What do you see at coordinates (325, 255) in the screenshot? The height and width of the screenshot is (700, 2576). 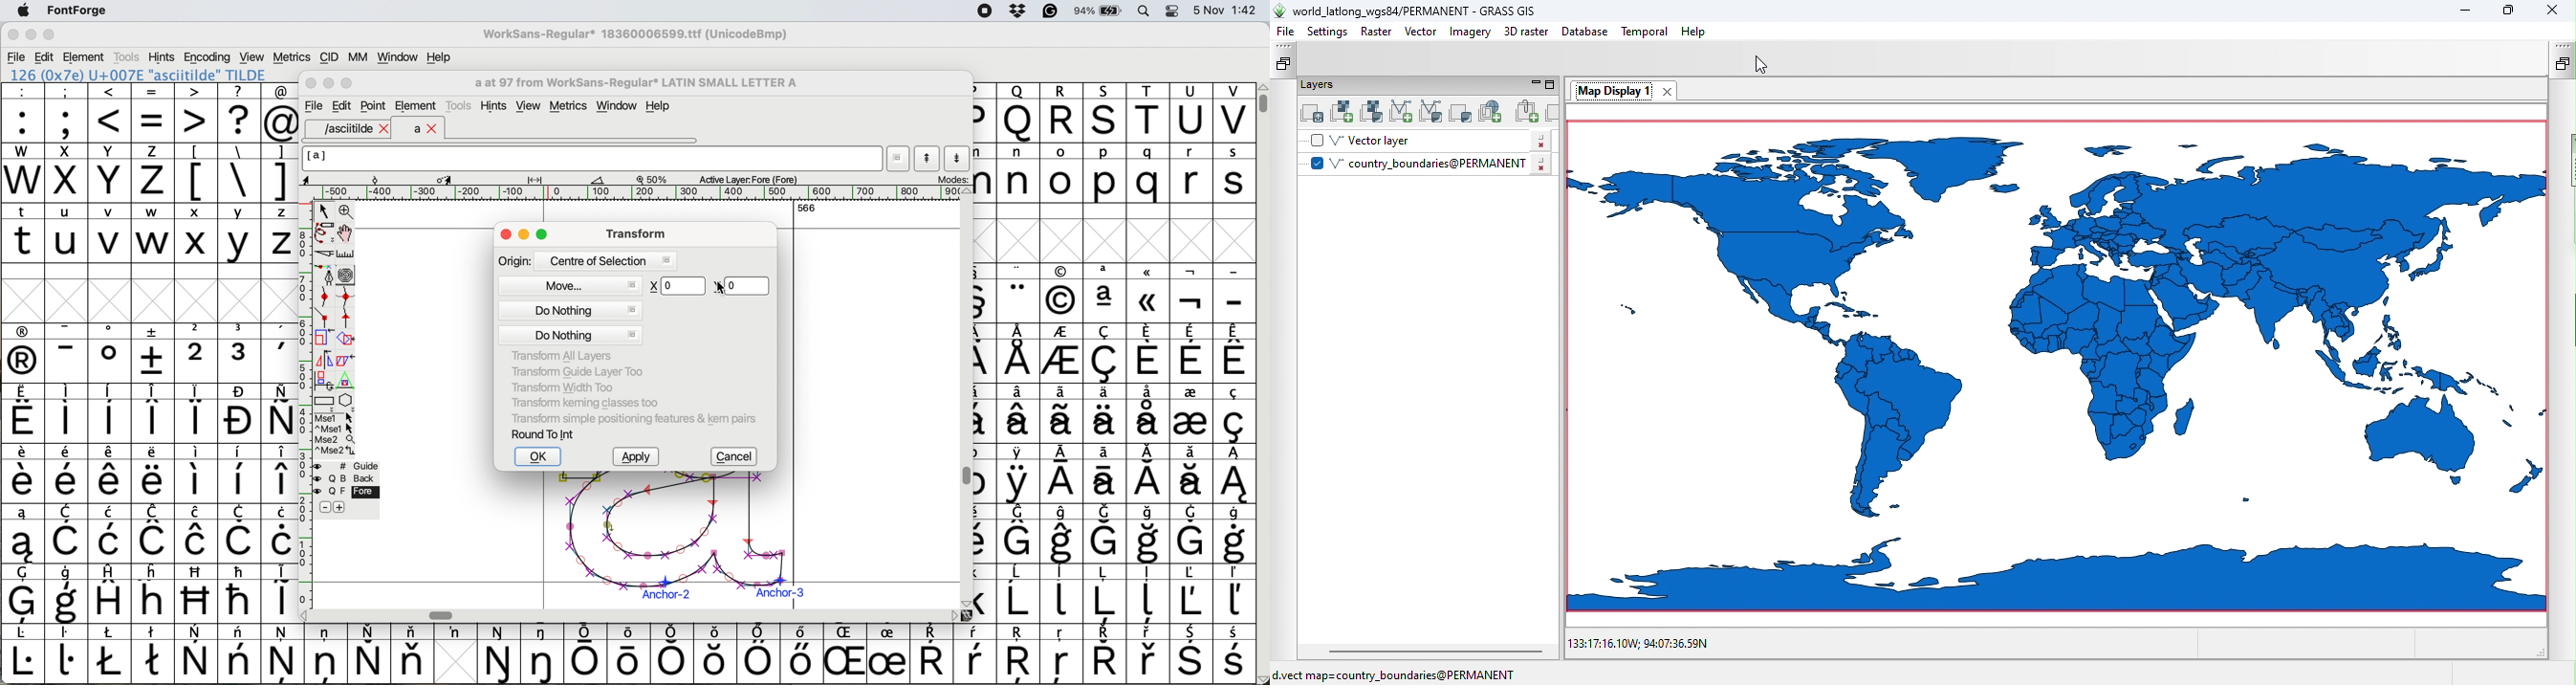 I see `cut splines in two` at bounding box center [325, 255].